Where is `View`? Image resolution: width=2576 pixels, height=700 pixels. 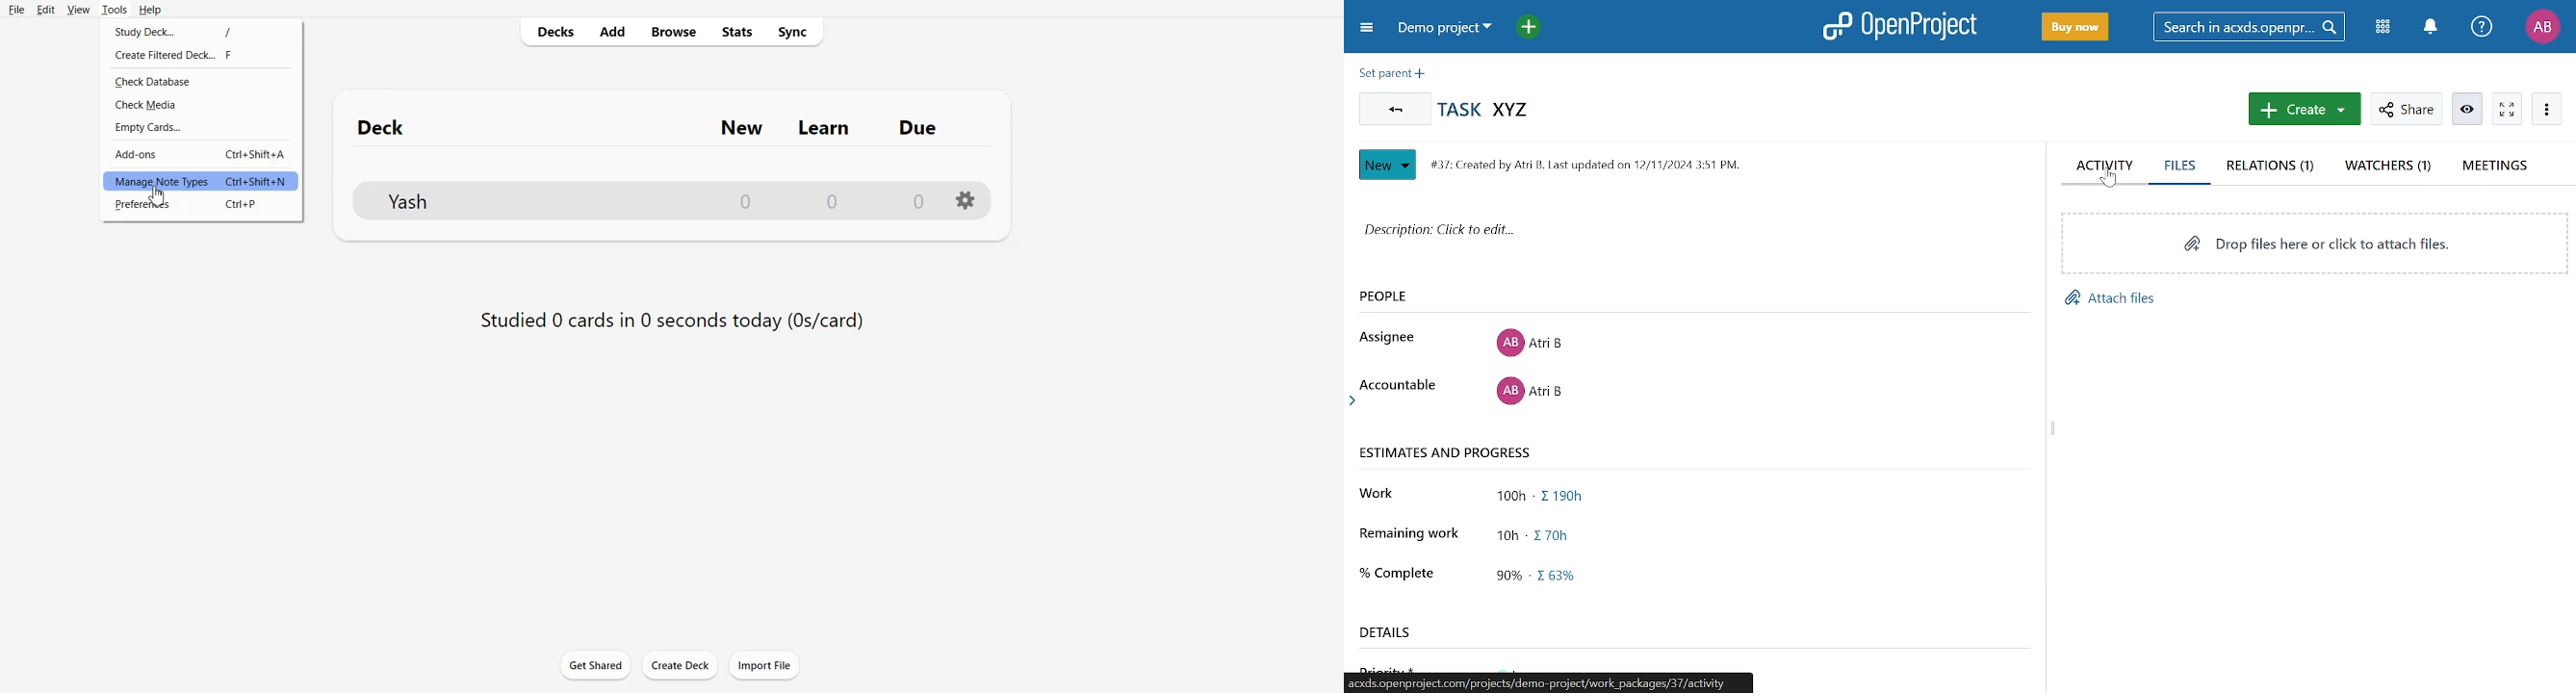 View is located at coordinates (78, 9).